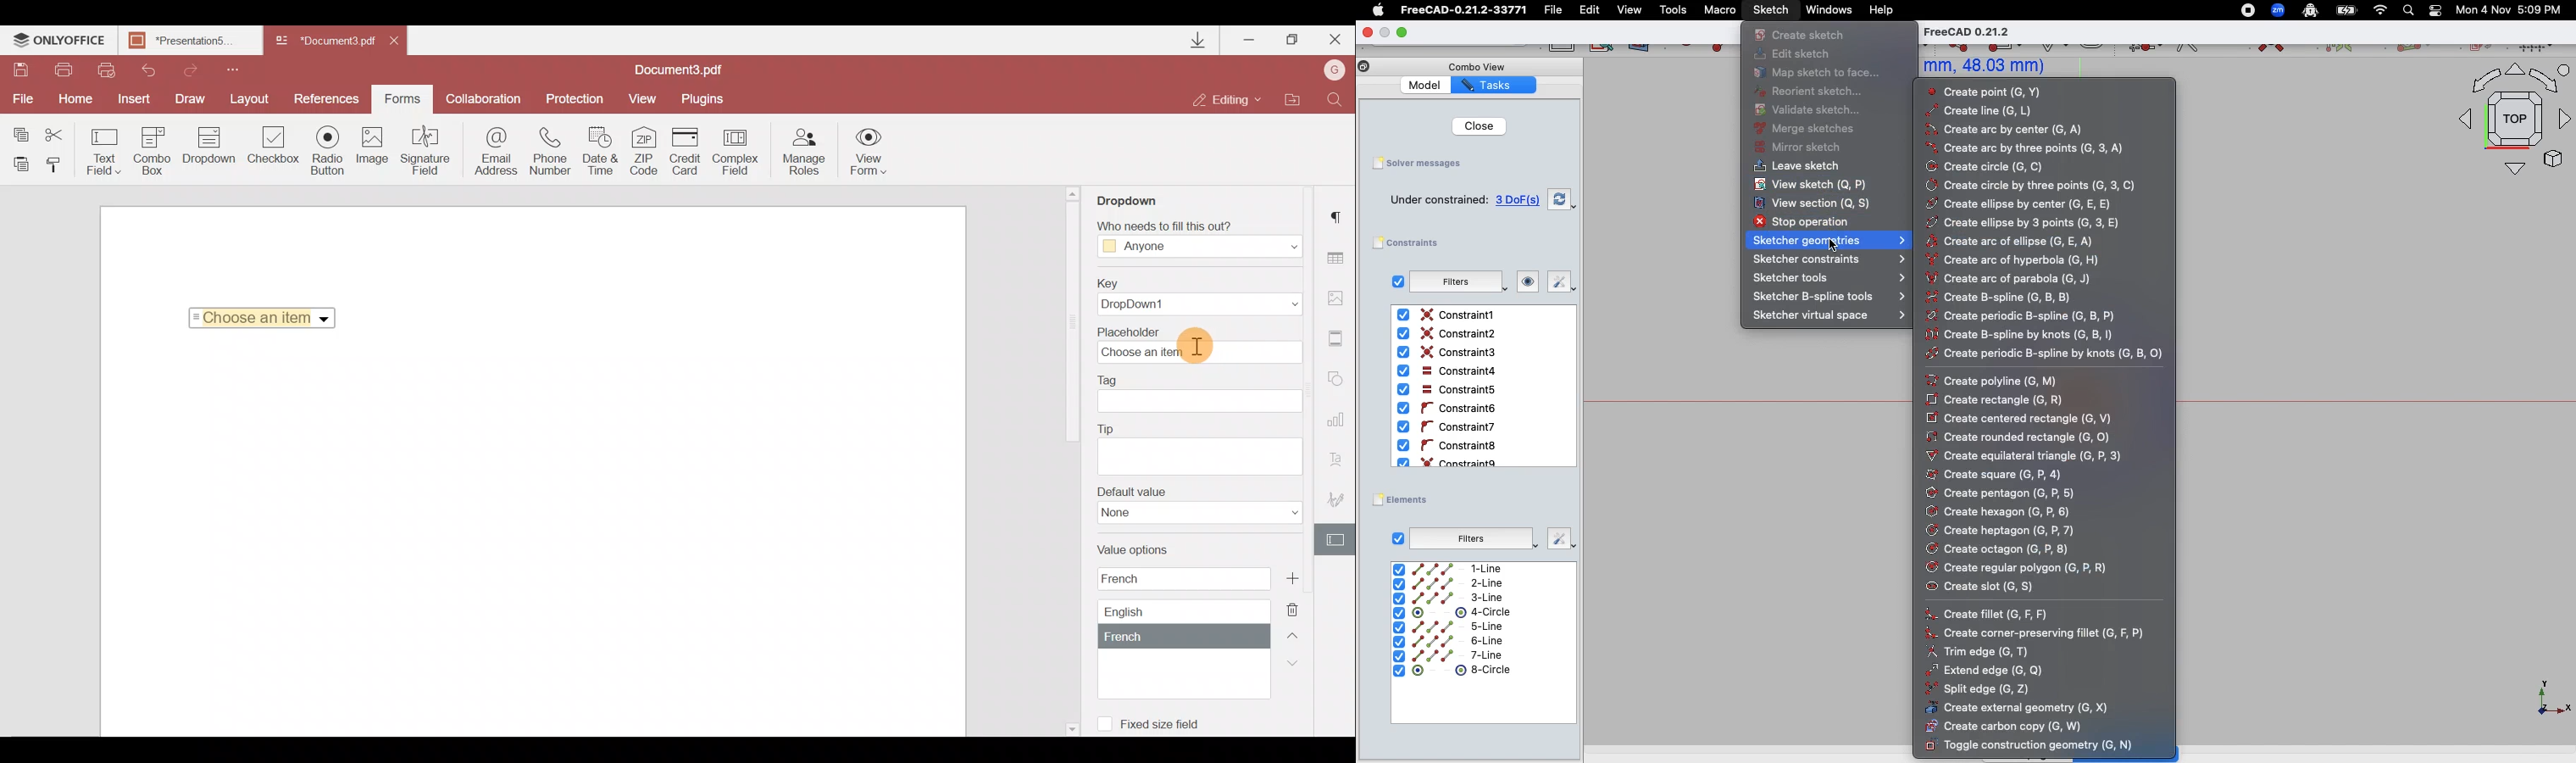 This screenshot has width=2576, height=784. Describe the element at coordinates (2011, 130) in the screenshot. I see `Create arc by center (G, A)` at that location.